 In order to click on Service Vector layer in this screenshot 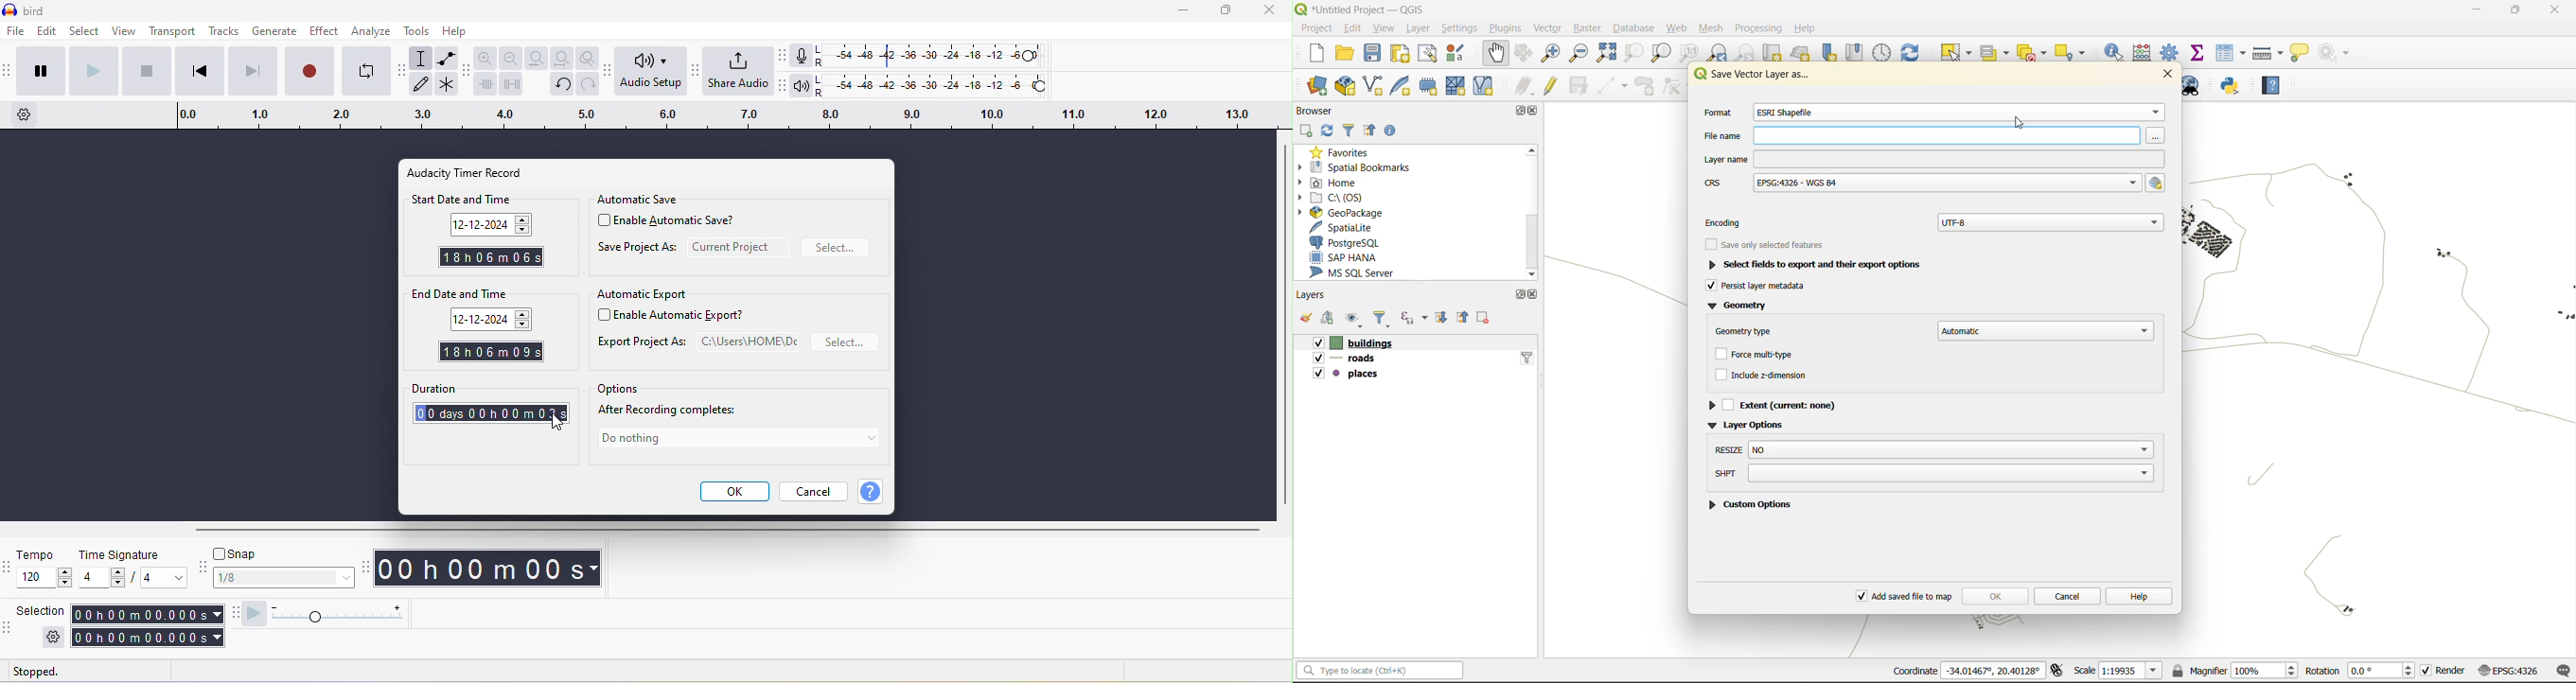, I will do `click(1751, 78)`.